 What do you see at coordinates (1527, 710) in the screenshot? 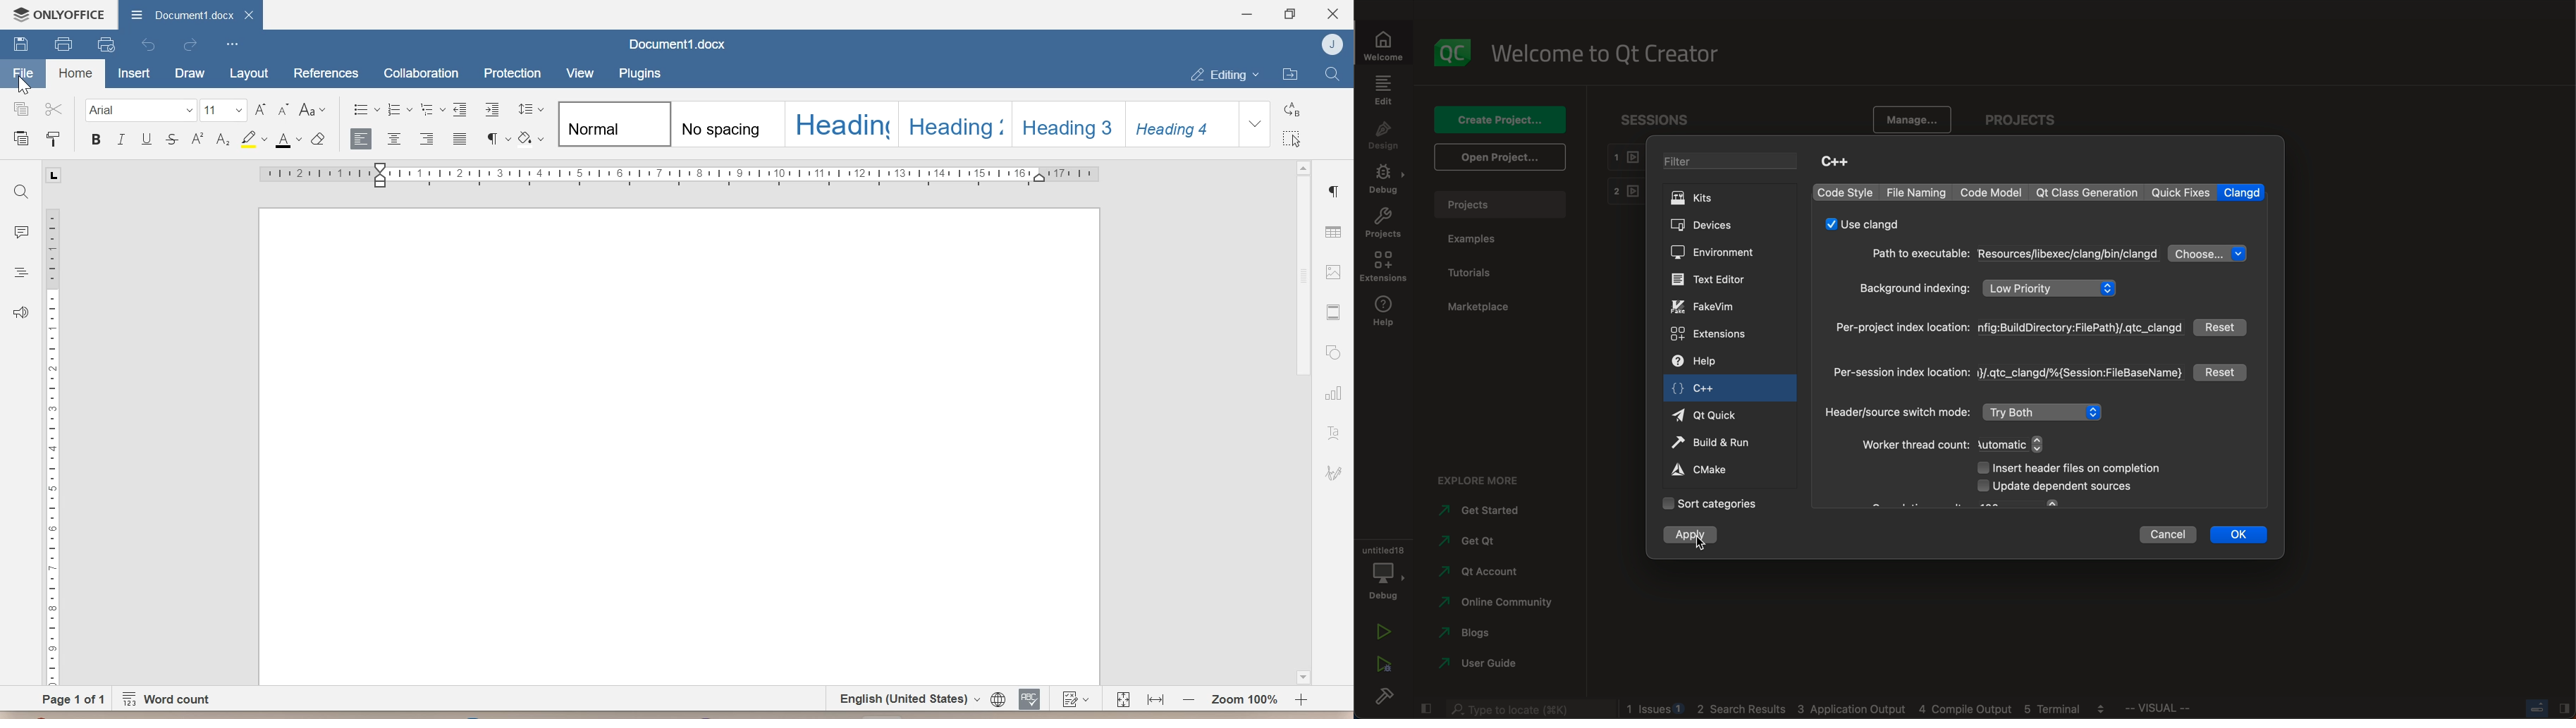
I see `searchbar` at bounding box center [1527, 710].